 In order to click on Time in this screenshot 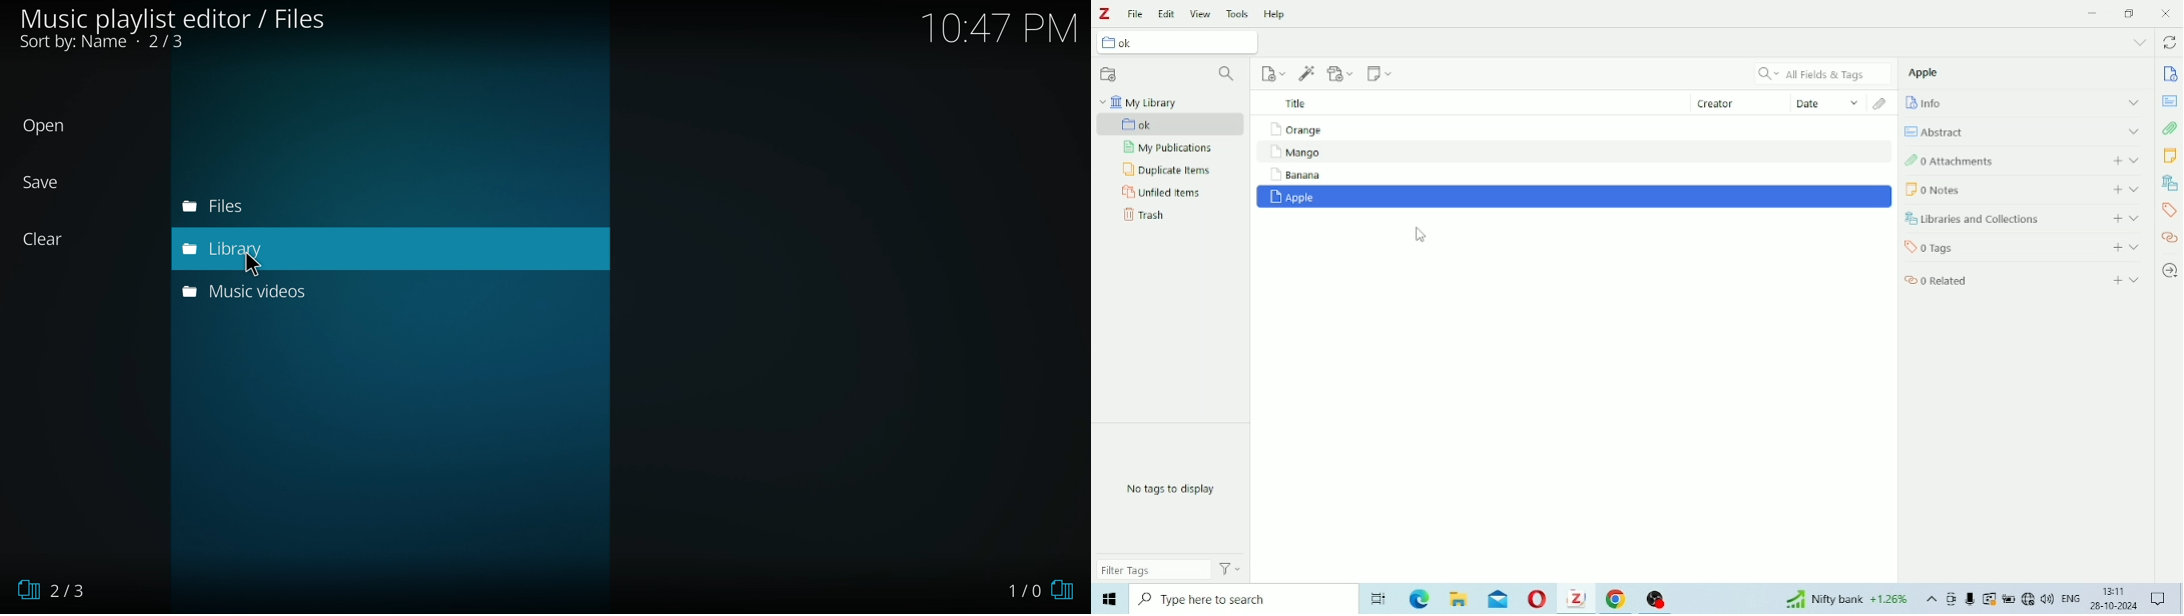, I will do `click(1005, 28)`.